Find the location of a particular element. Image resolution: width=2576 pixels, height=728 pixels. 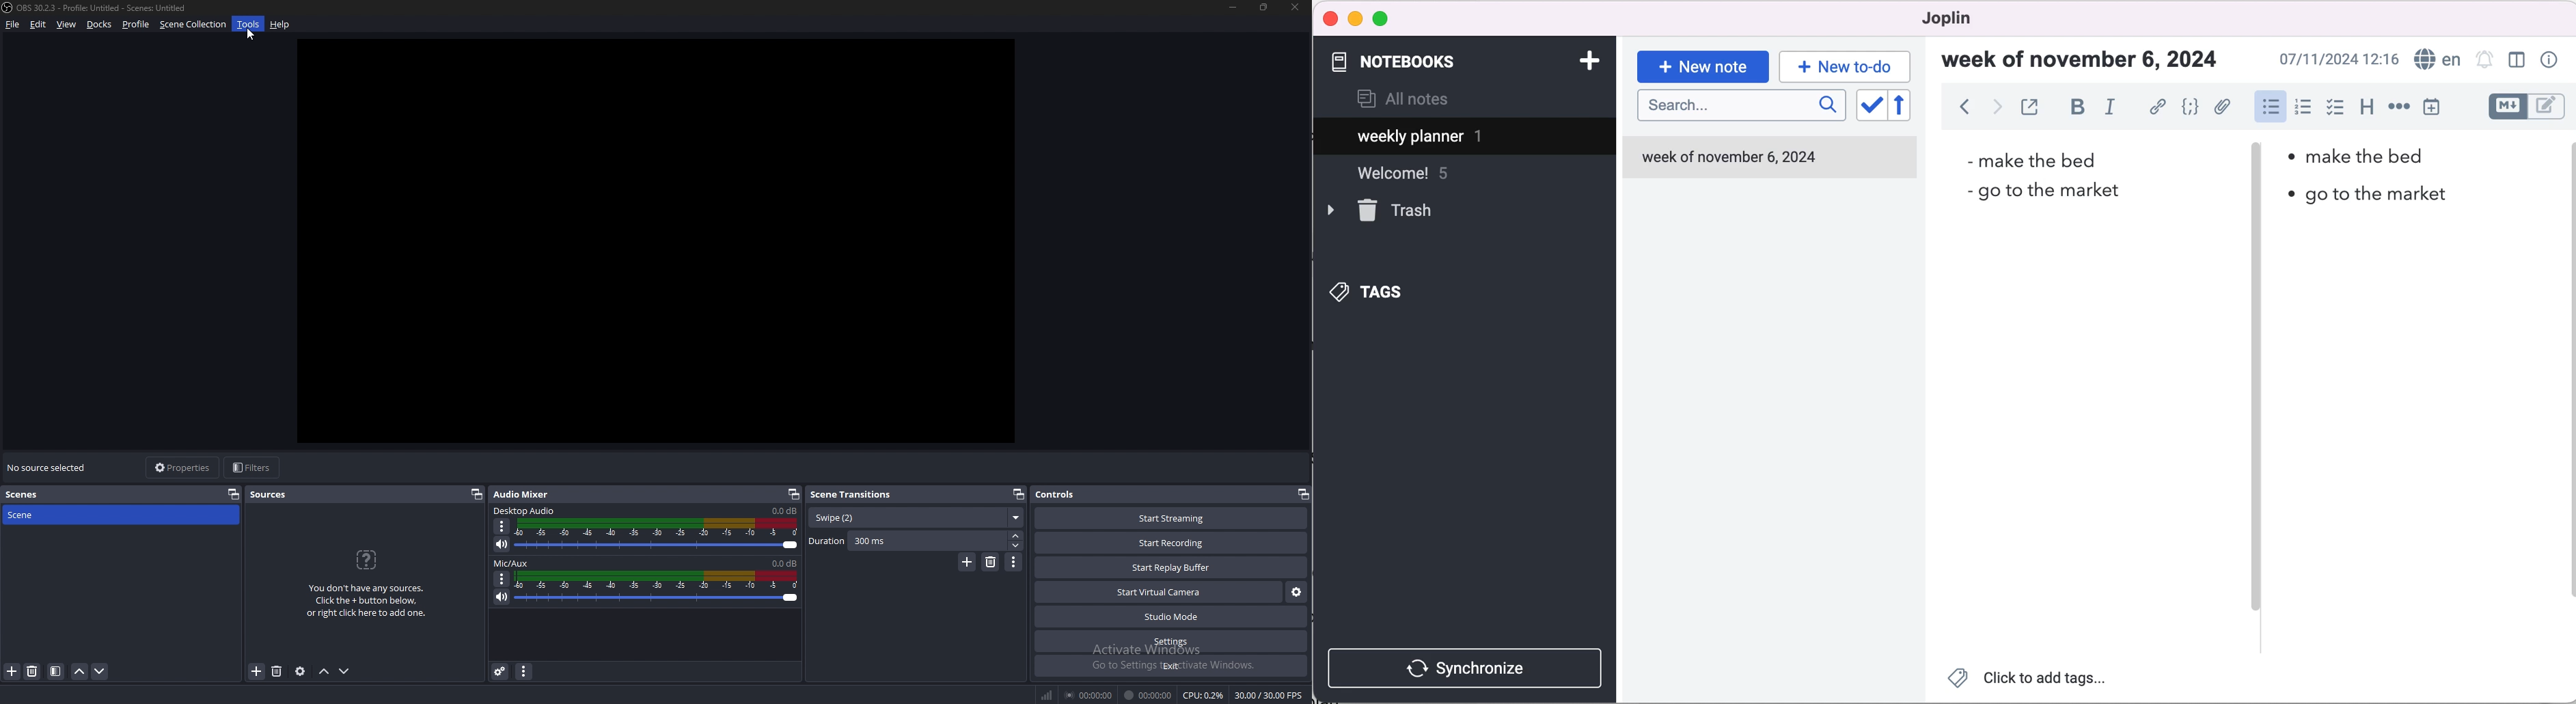

move source down is located at coordinates (344, 672).